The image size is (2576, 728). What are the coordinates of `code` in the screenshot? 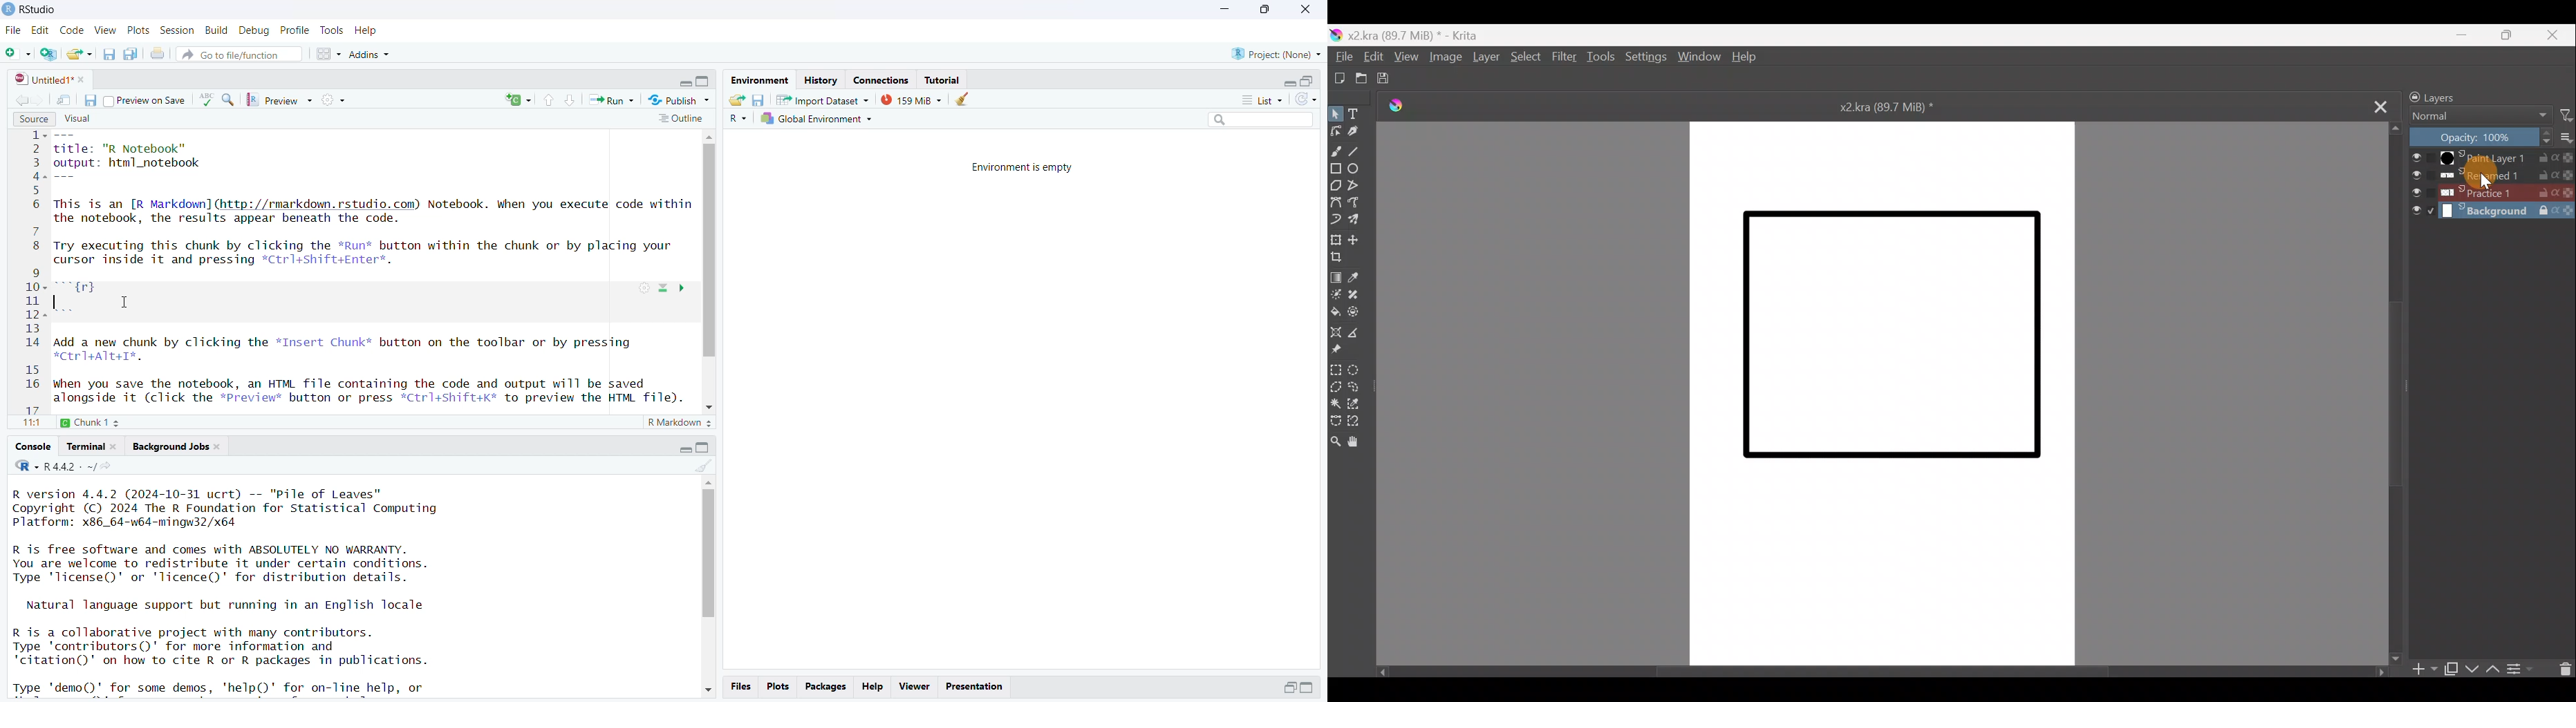 It's located at (73, 30).